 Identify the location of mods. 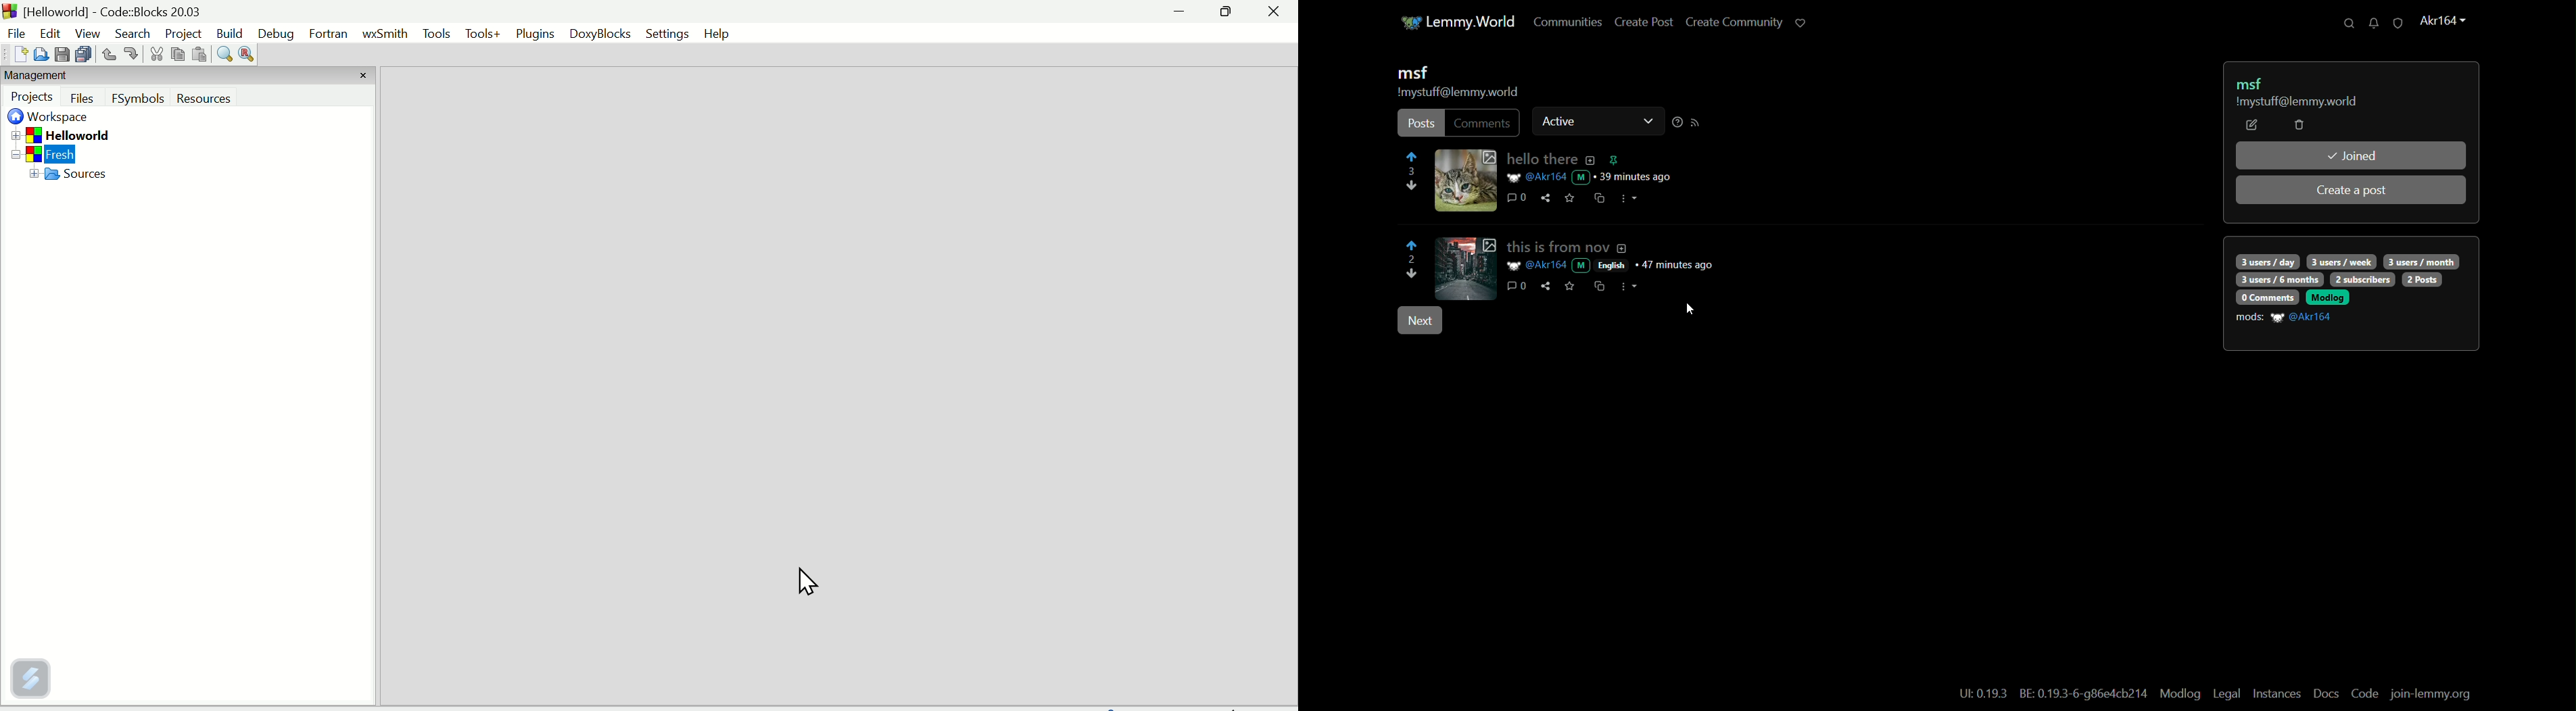
(2250, 317).